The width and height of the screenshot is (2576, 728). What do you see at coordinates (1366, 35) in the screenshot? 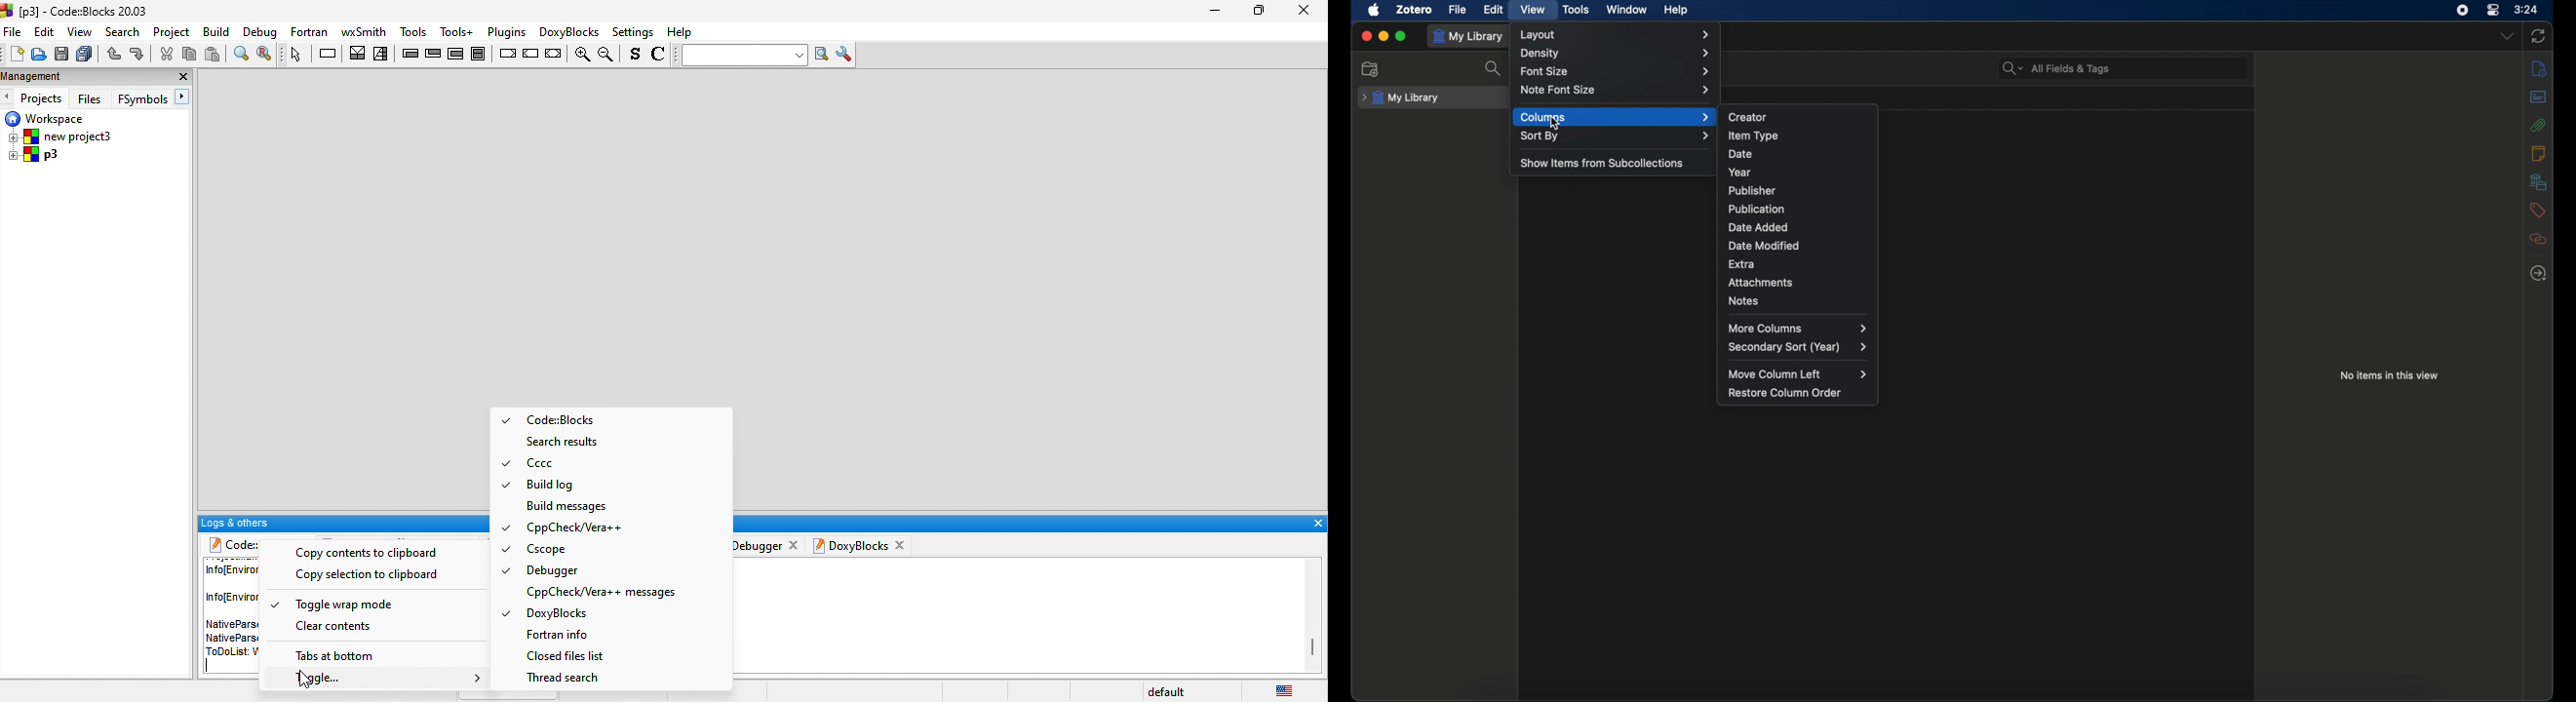
I see `close` at bounding box center [1366, 35].